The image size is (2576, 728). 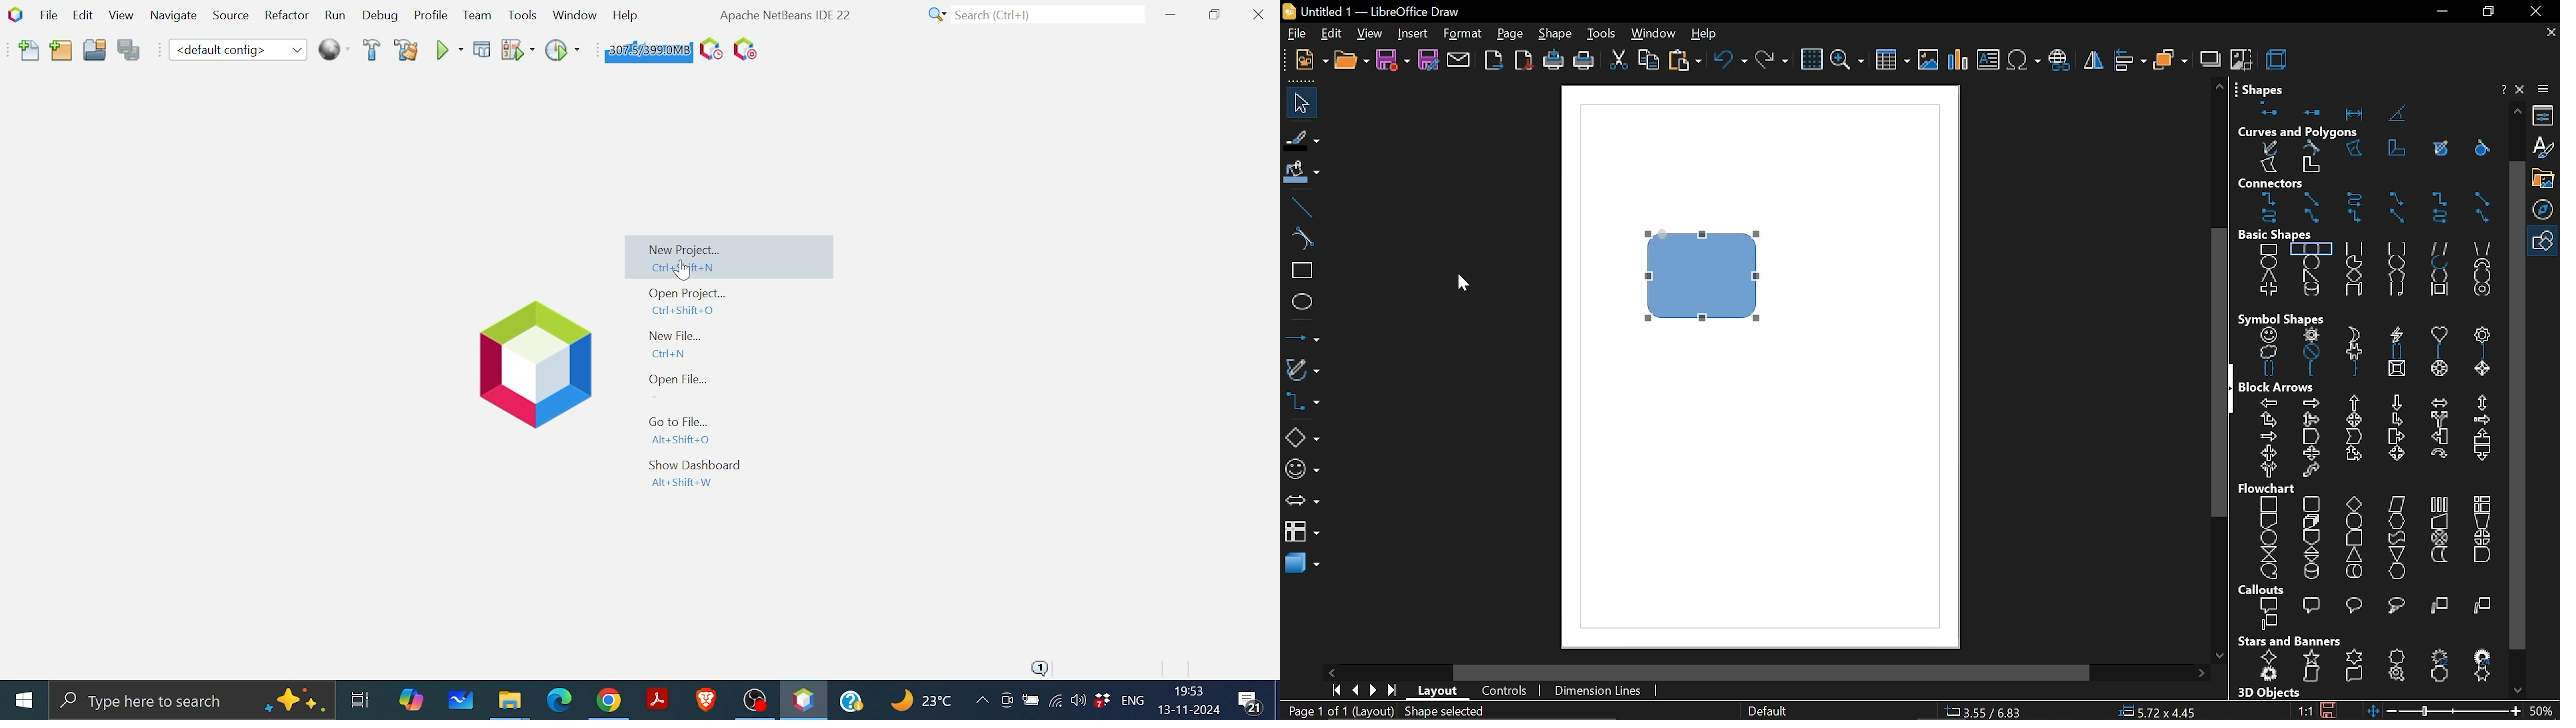 I want to click on insert image, so click(x=1928, y=61).